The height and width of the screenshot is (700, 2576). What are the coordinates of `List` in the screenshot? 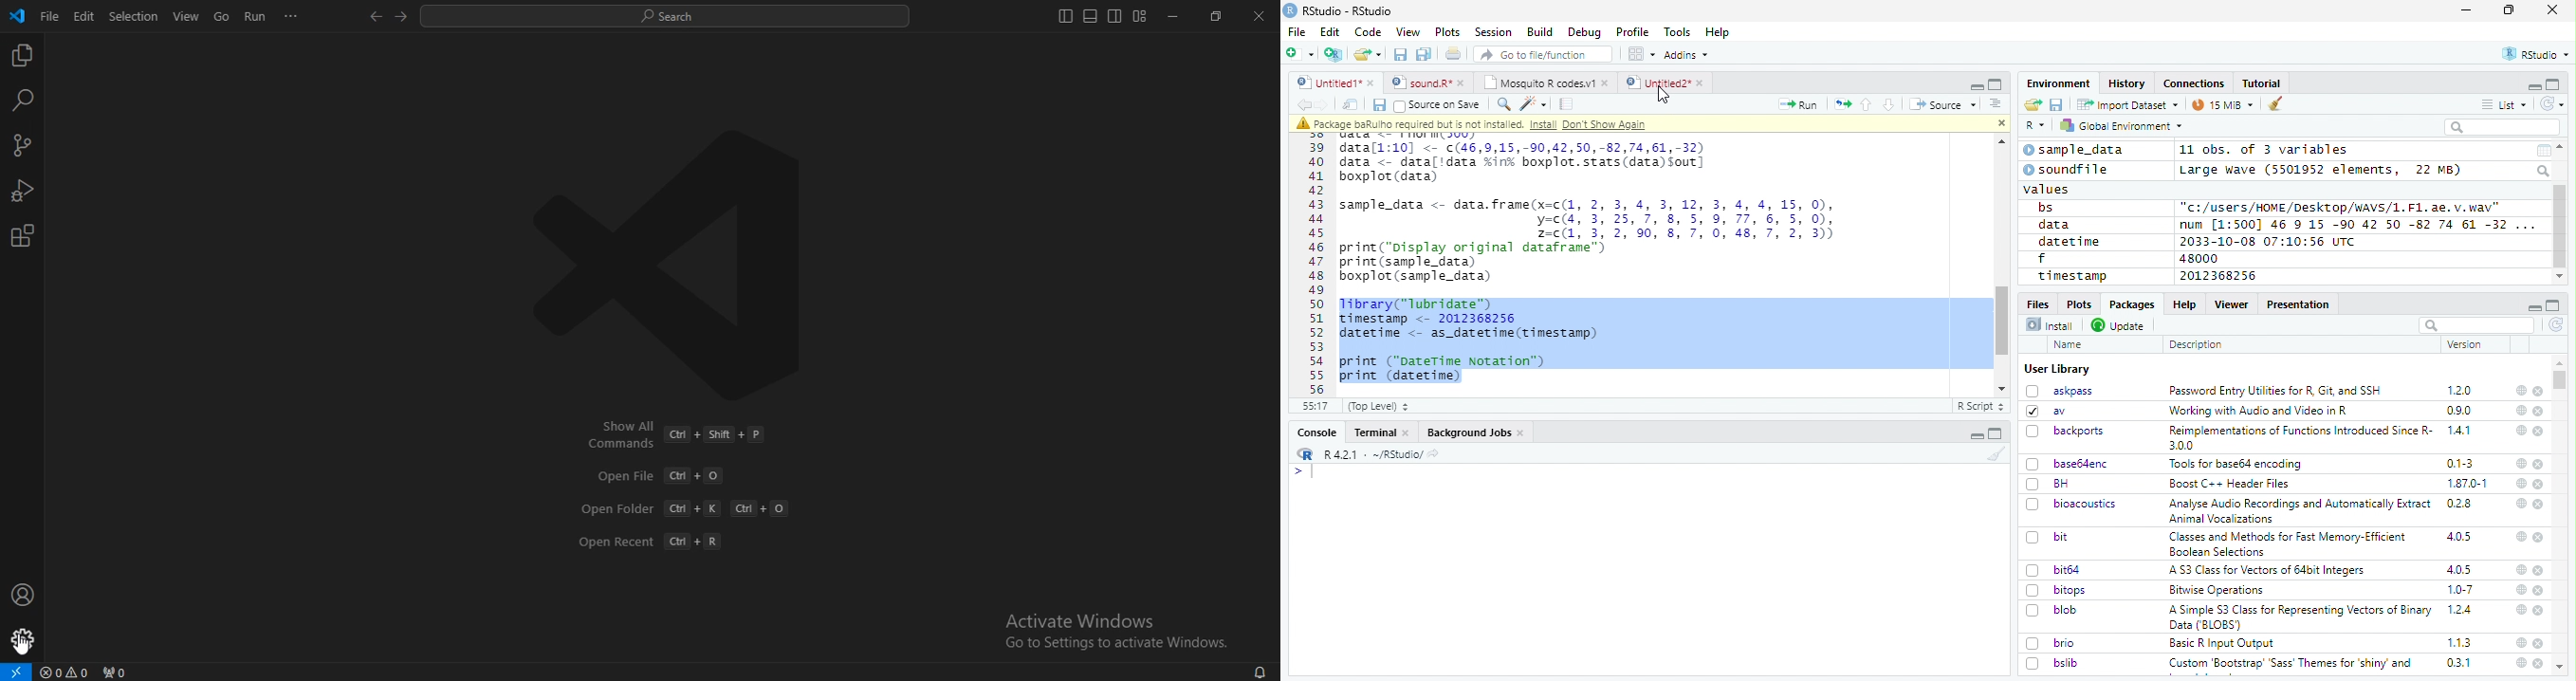 It's located at (2505, 105).